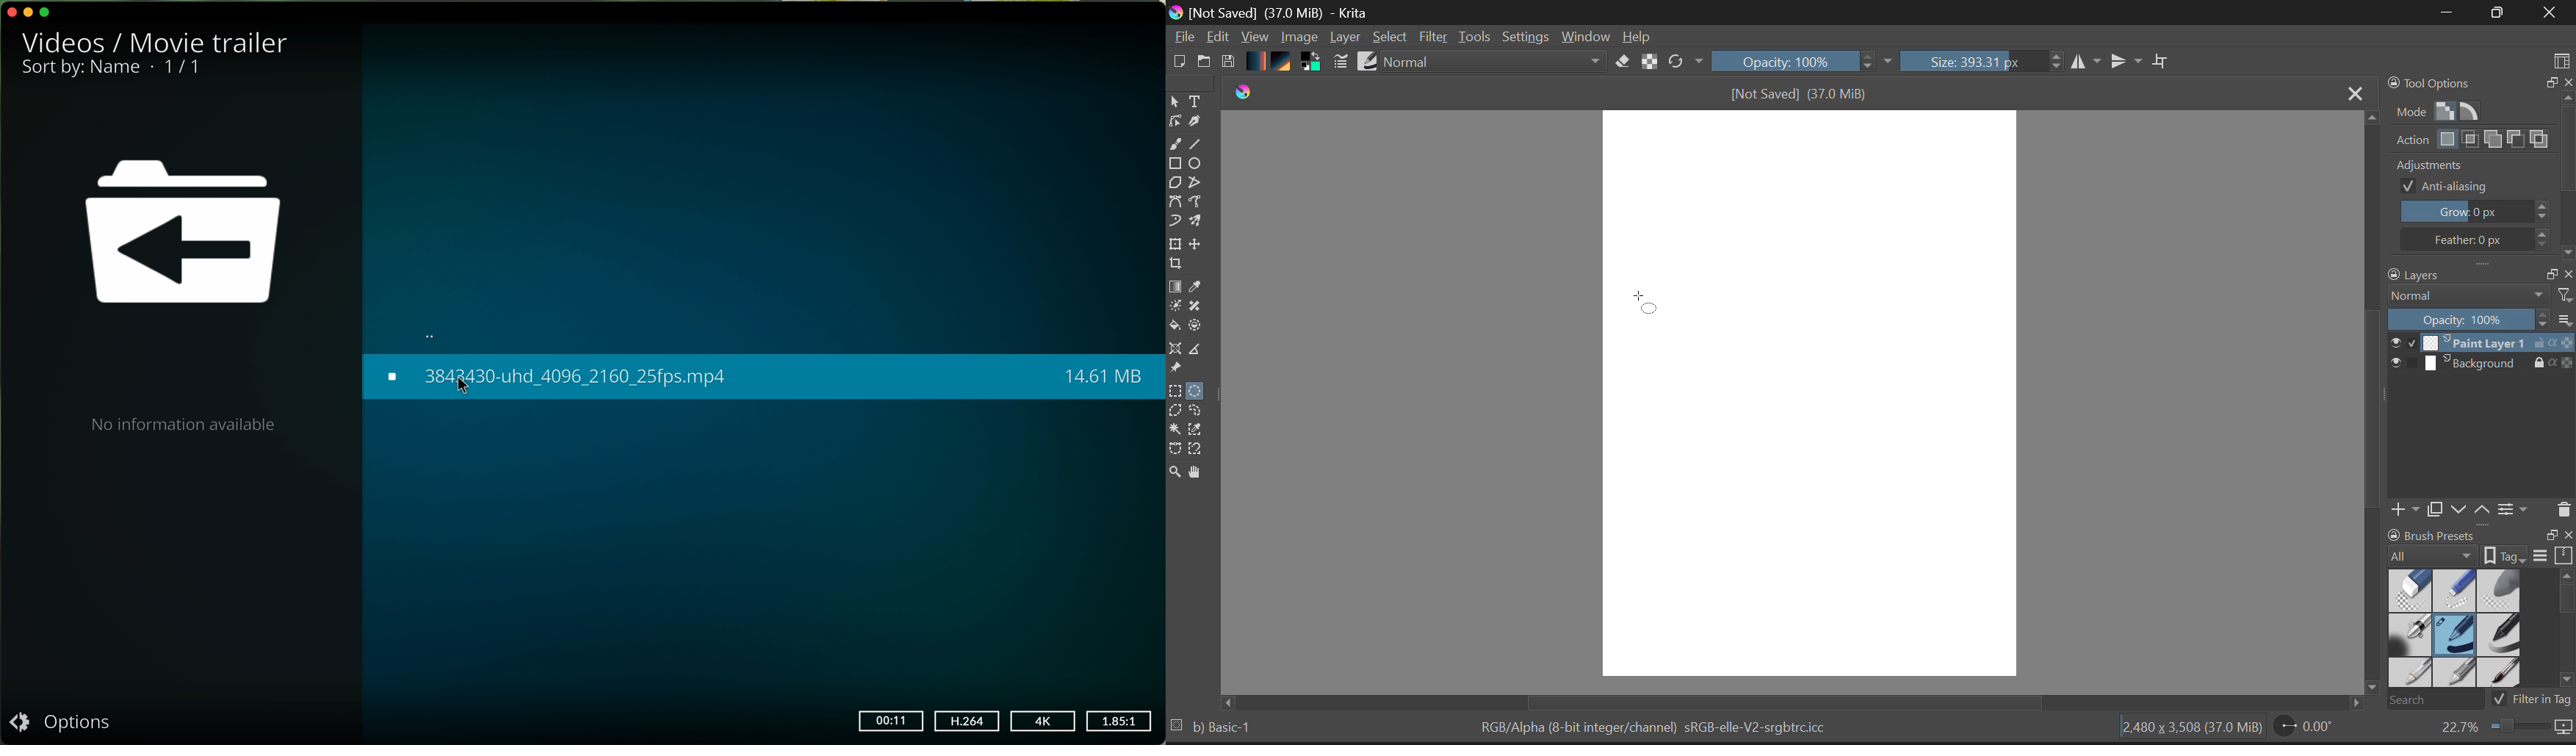  What do you see at coordinates (50, 11) in the screenshot?
I see `maximise` at bounding box center [50, 11].